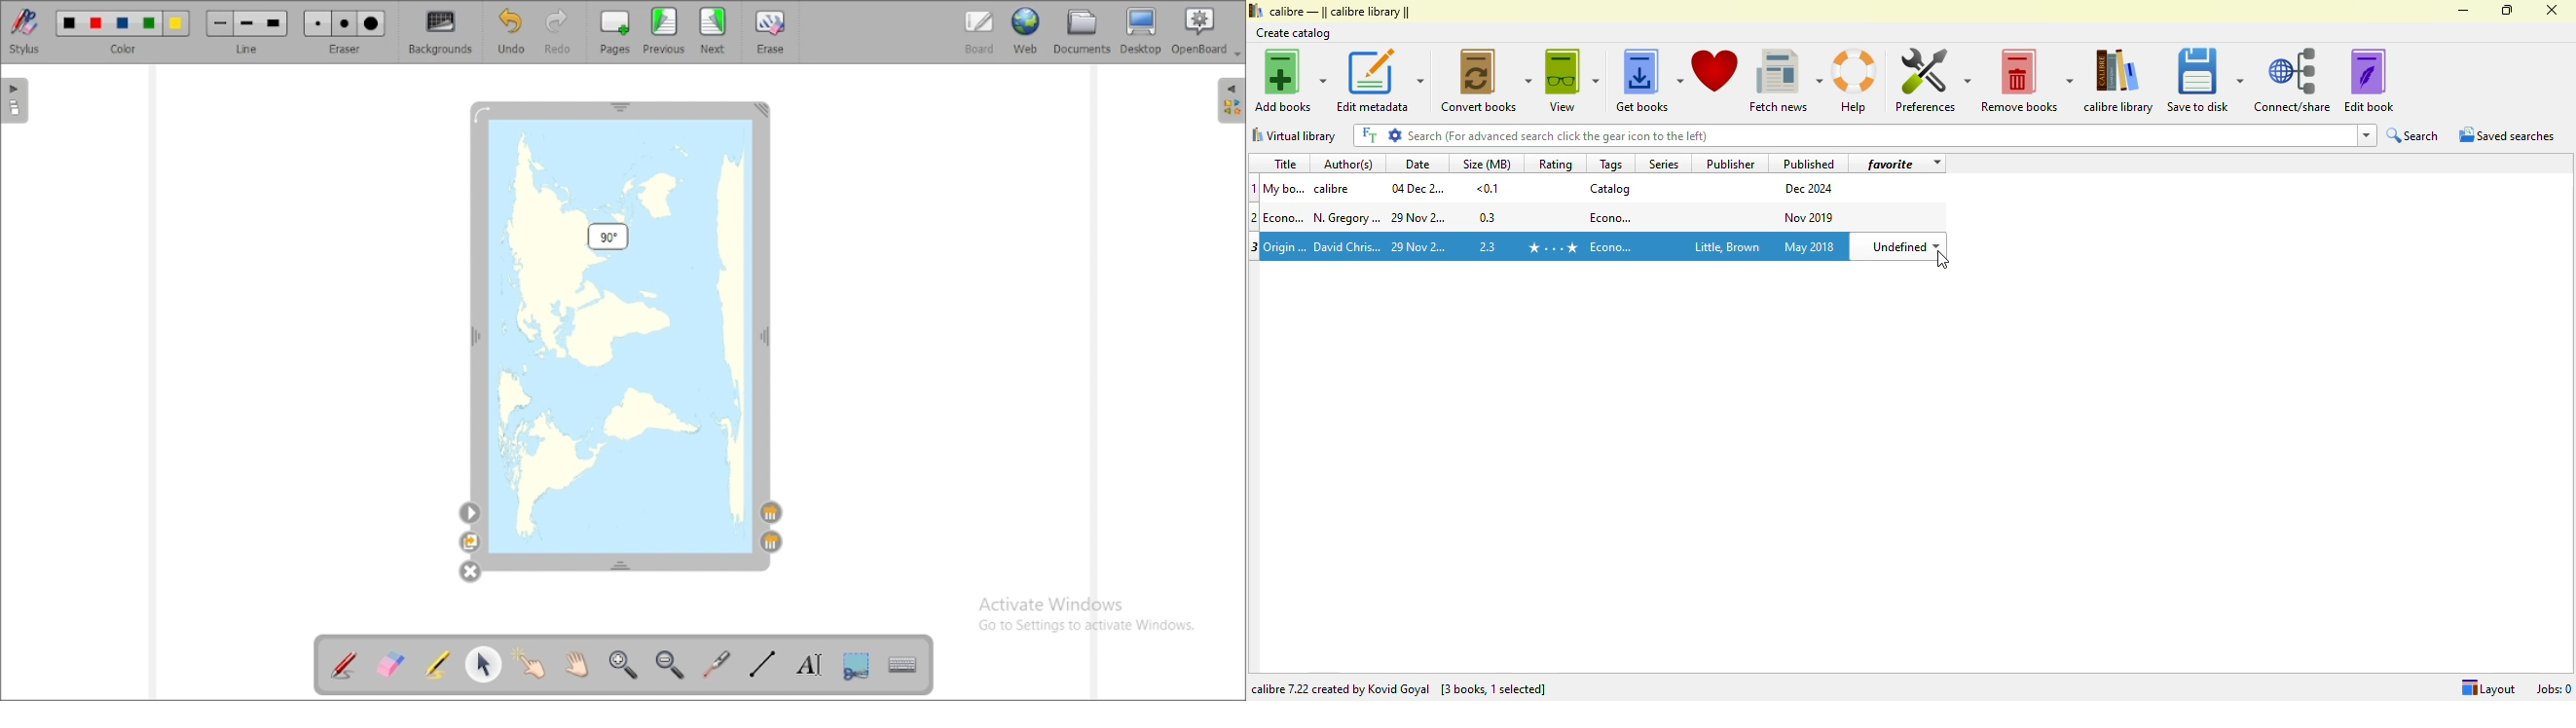 This screenshot has width=2576, height=728. Describe the element at coordinates (1494, 690) in the screenshot. I see `[ 3 books, 1 selected]` at that location.